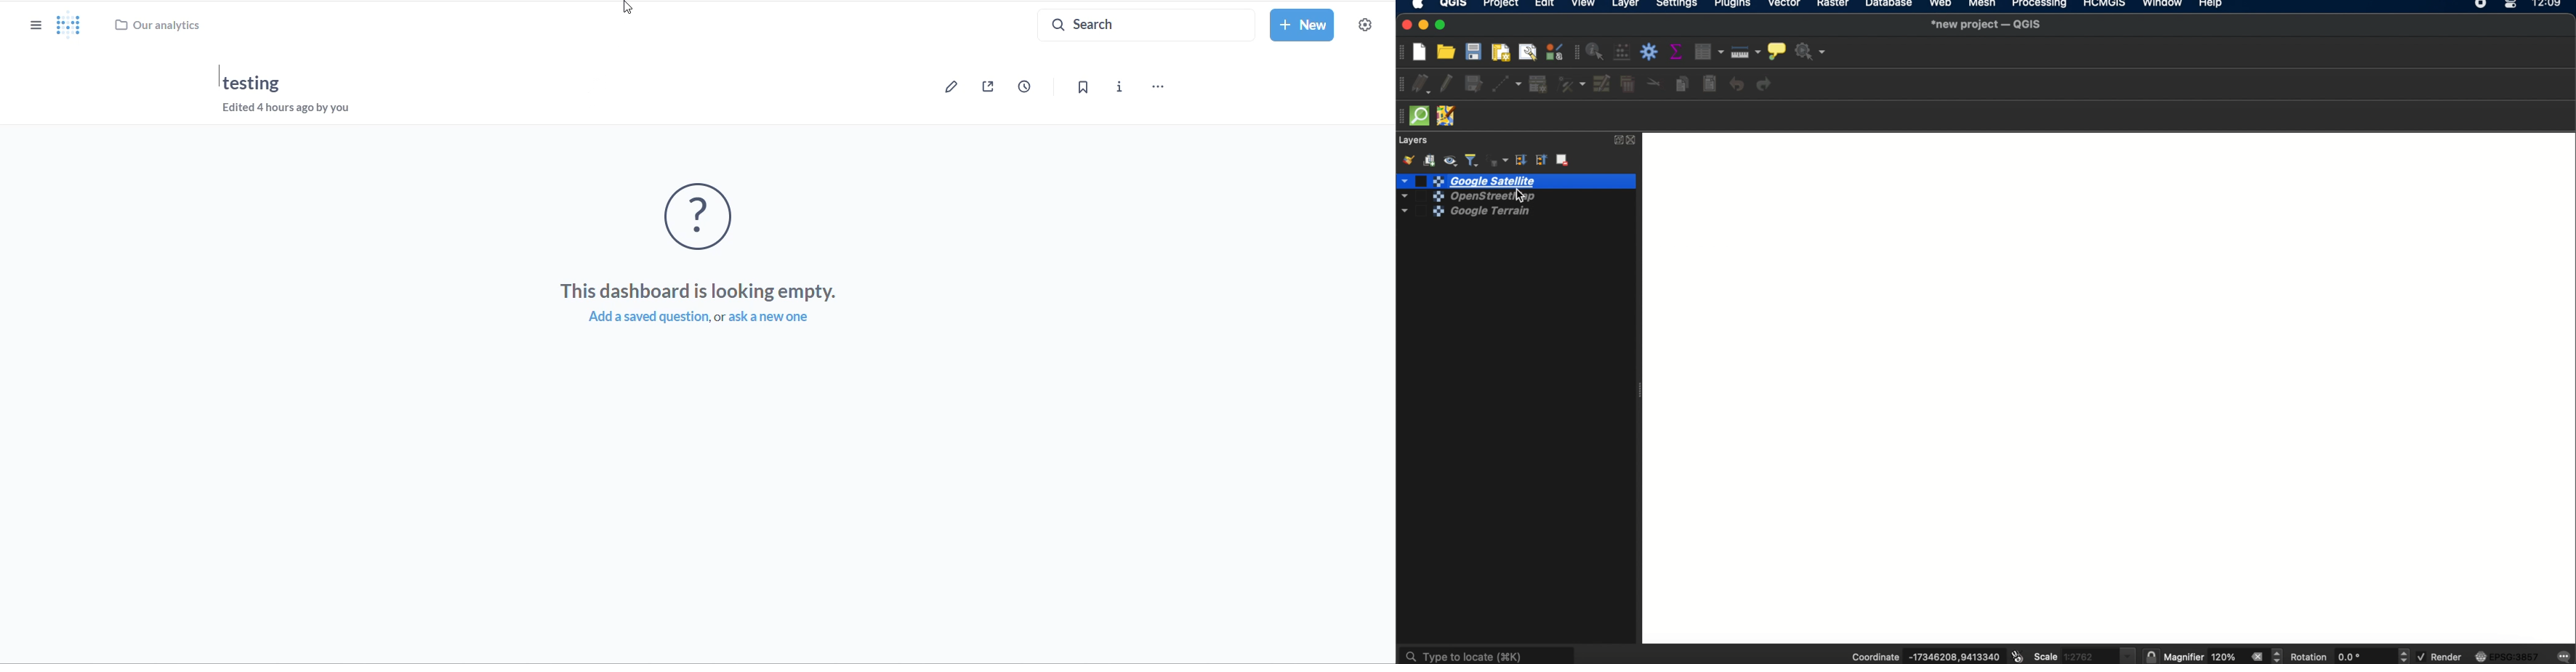 This screenshot has width=2576, height=672. Describe the element at coordinates (1786, 6) in the screenshot. I see `vector` at that location.